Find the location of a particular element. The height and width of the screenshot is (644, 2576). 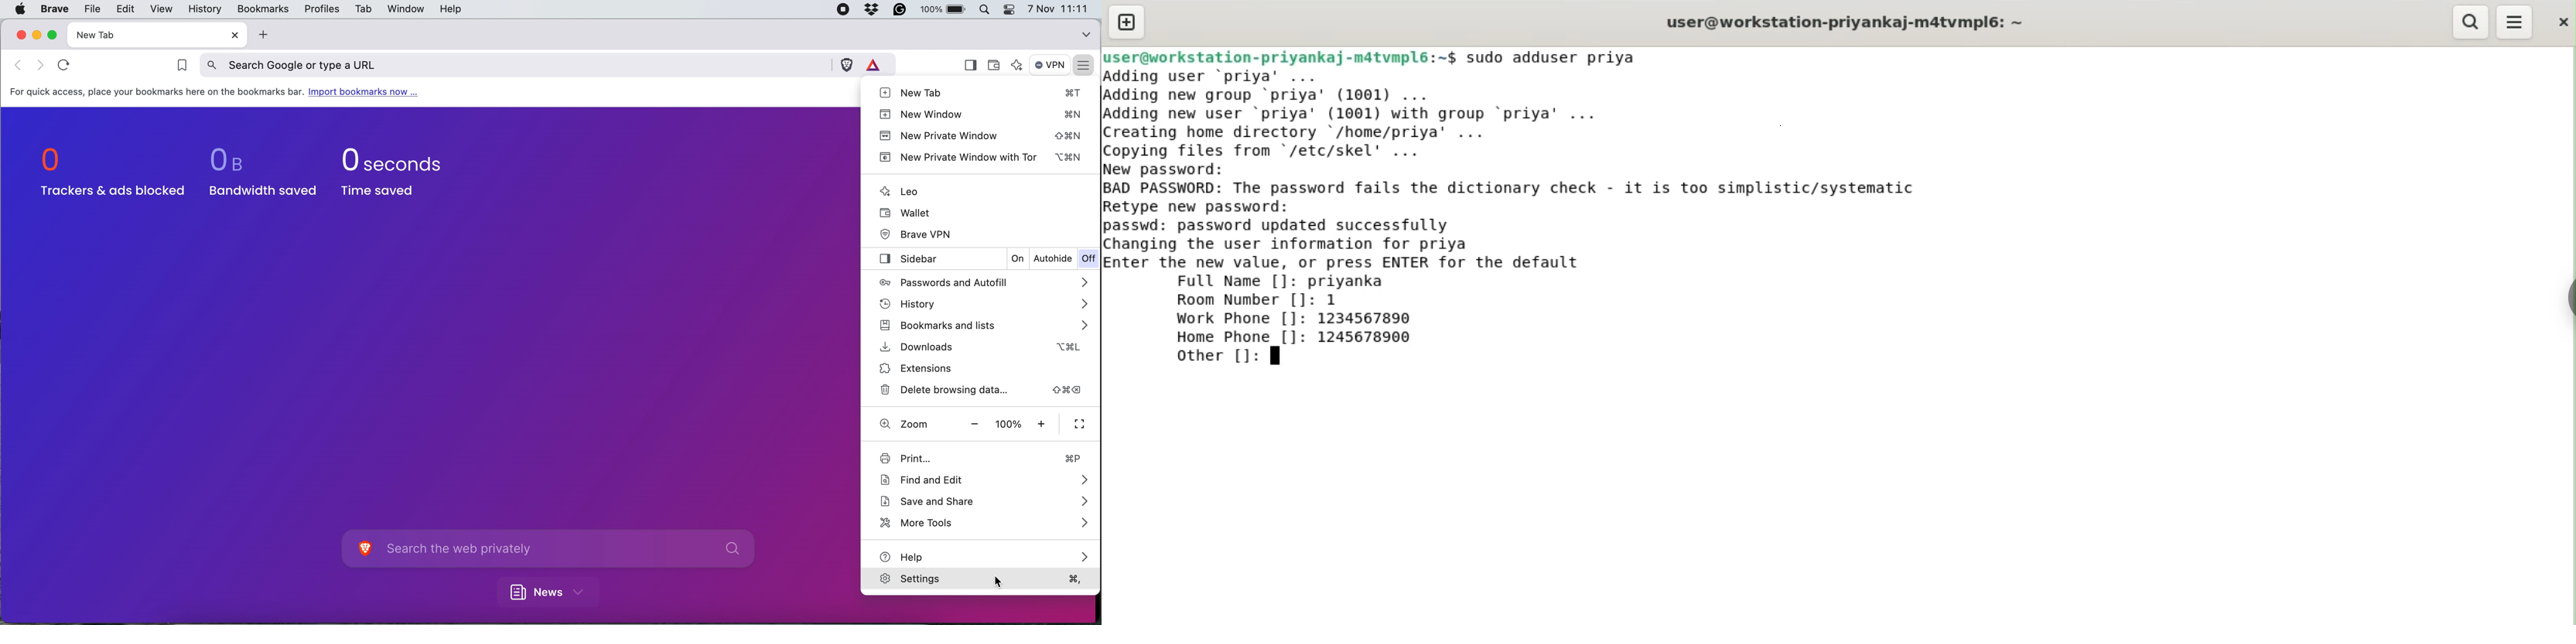

sidebar is located at coordinates (904, 259).